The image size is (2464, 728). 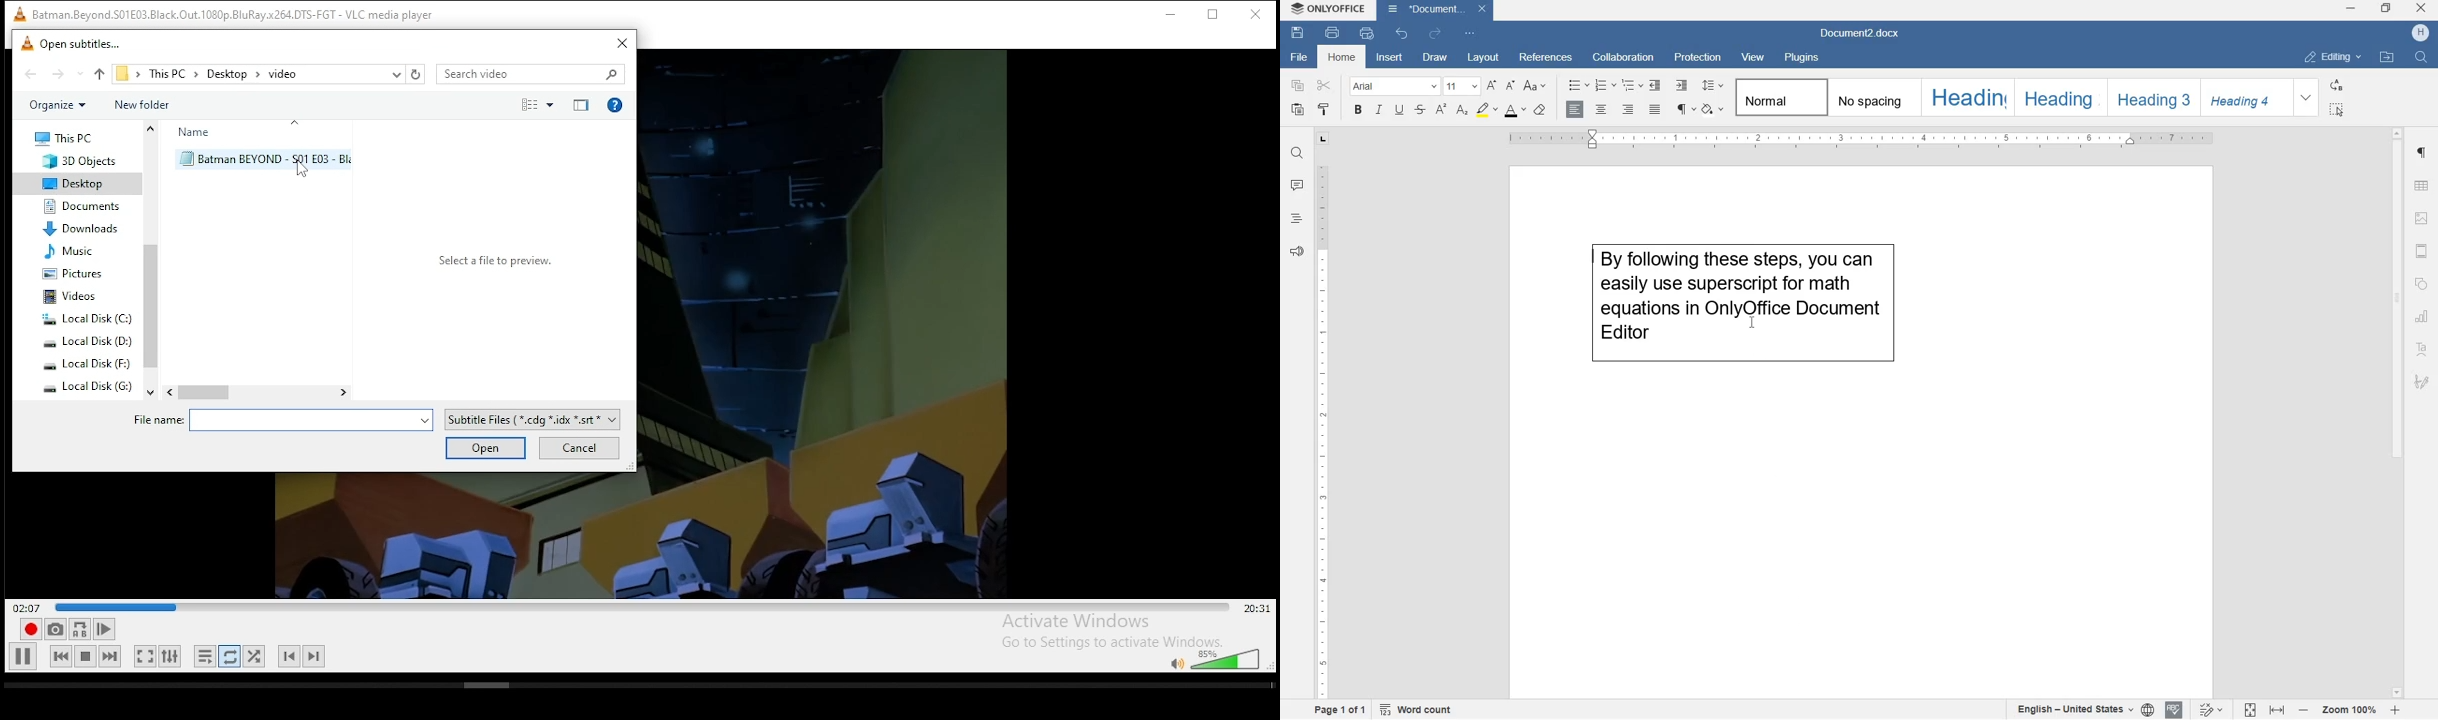 I want to click on HEADING 2, so click(x=2058, y=97).